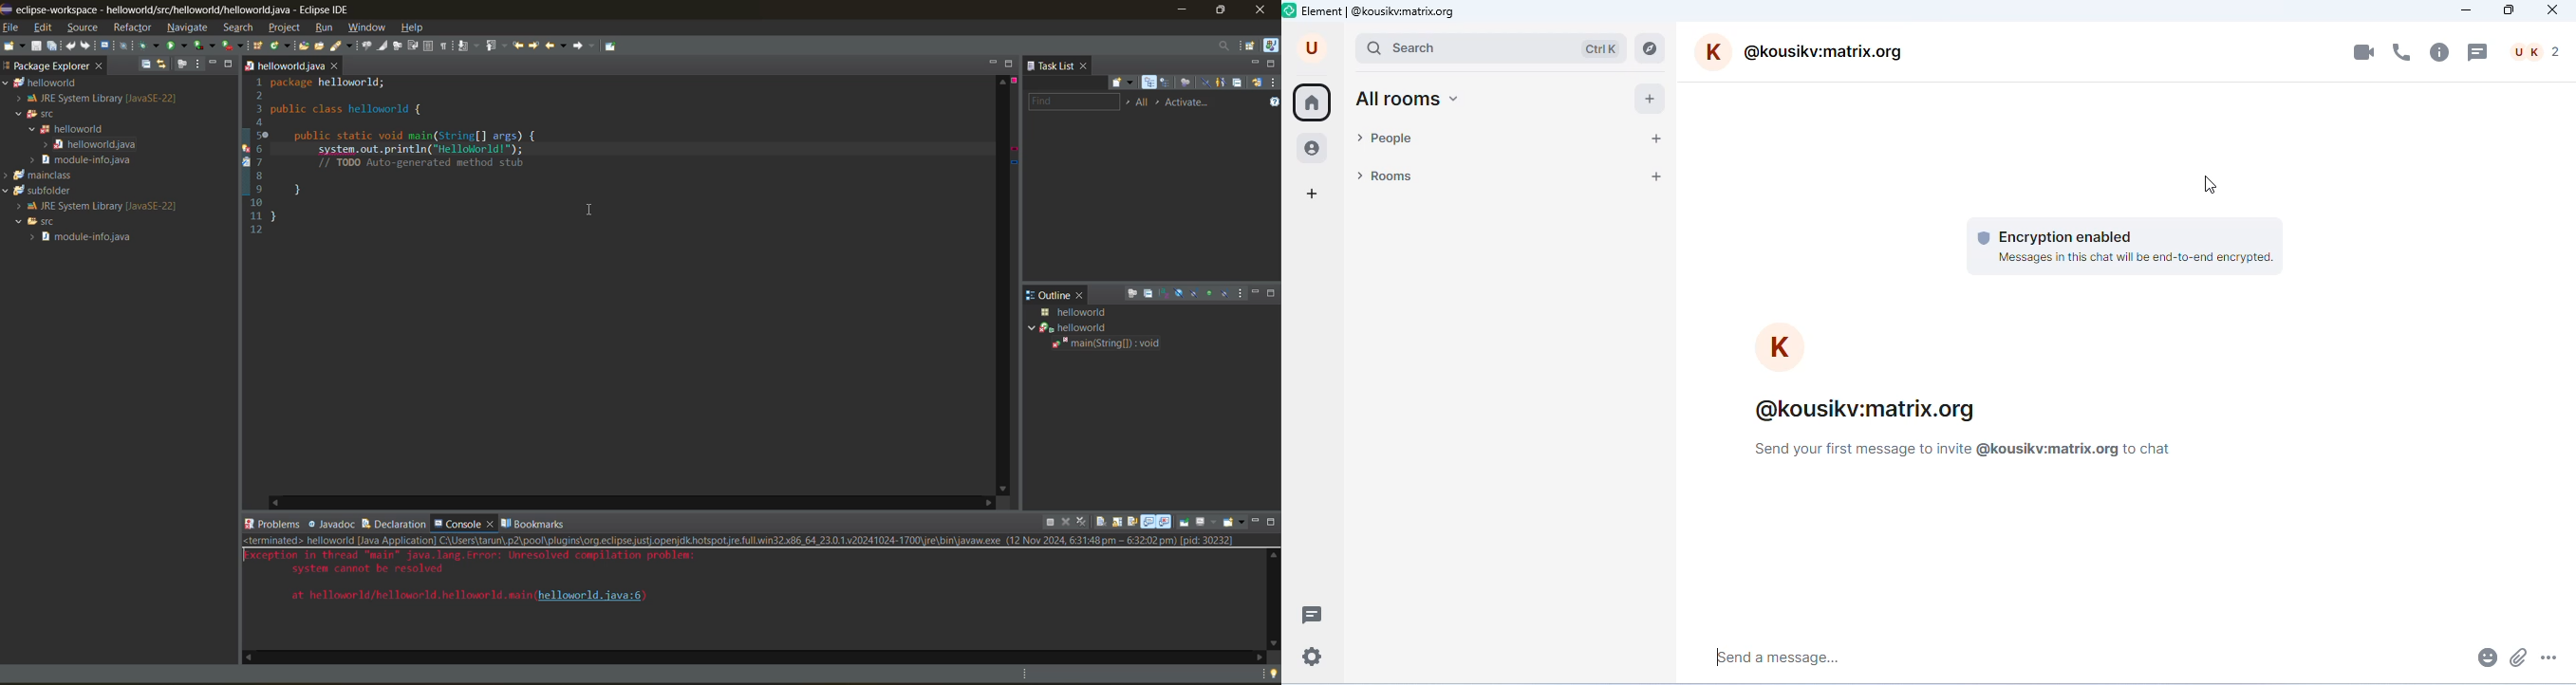  What do you see at coordinates (551, 525) in the screenshot?
I see `bookmarks` at bounding box center [551, 525].